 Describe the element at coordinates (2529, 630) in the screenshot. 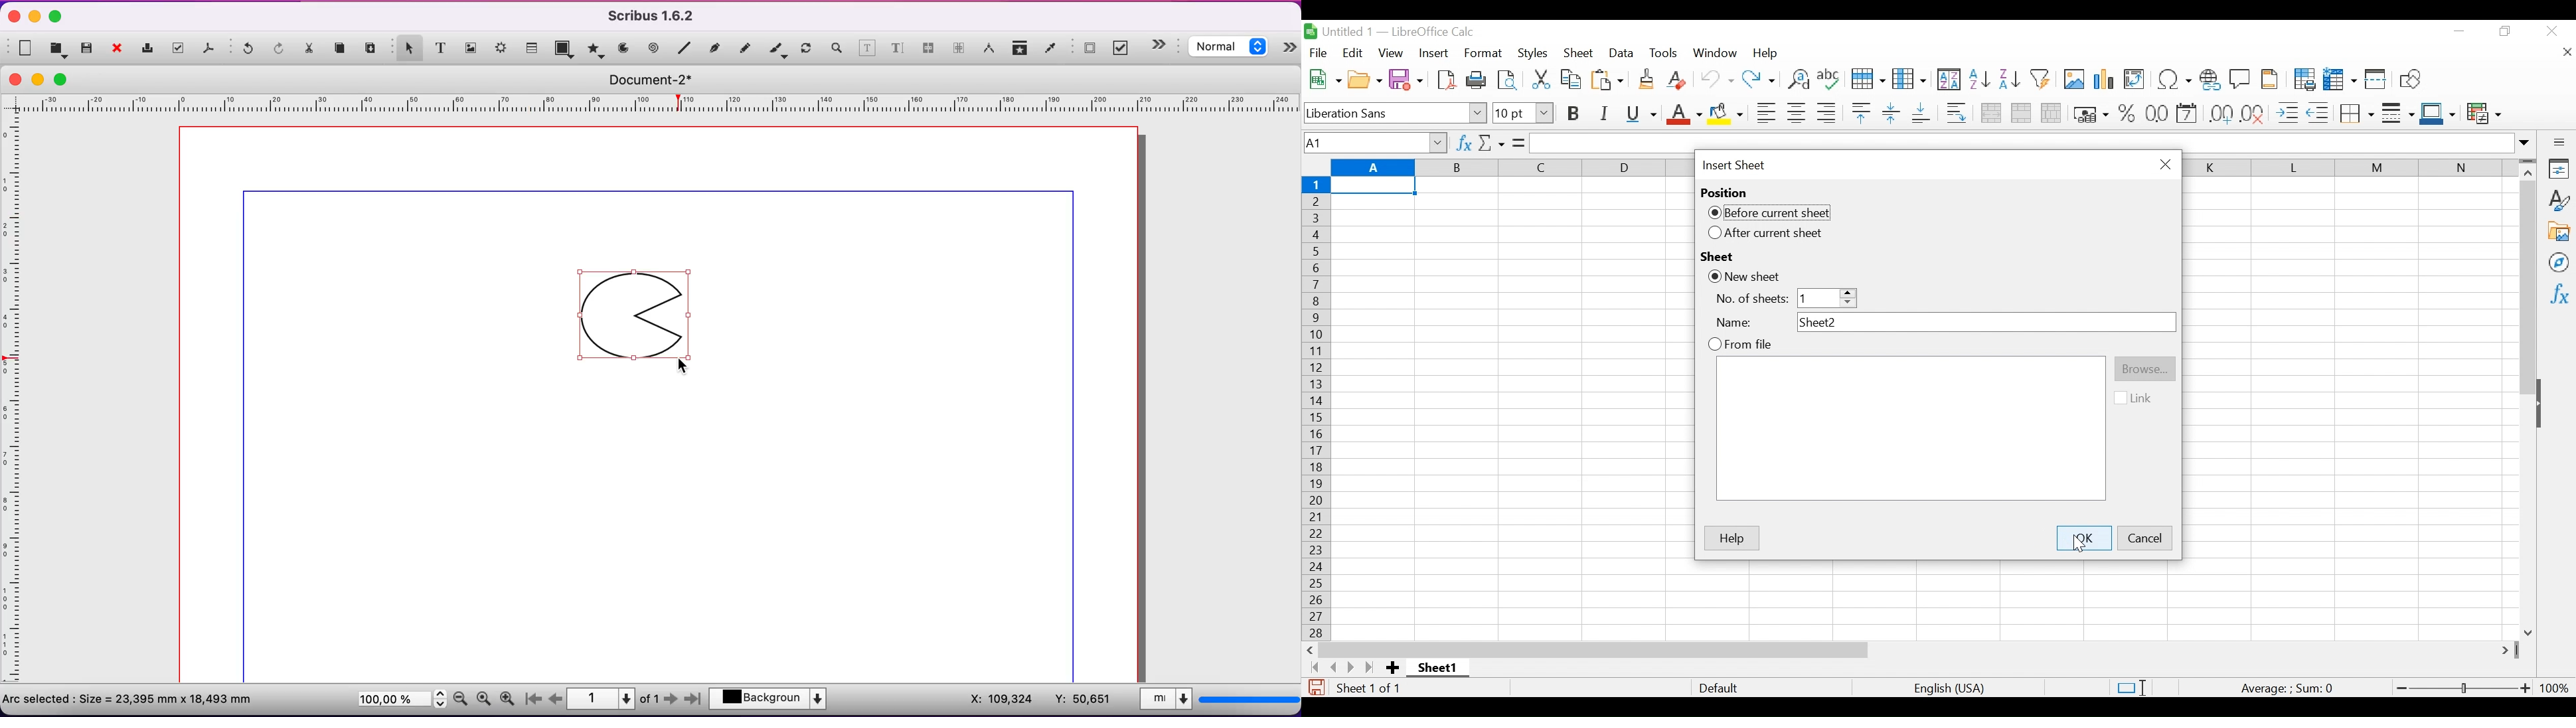

I see `Scroll down` at that location.